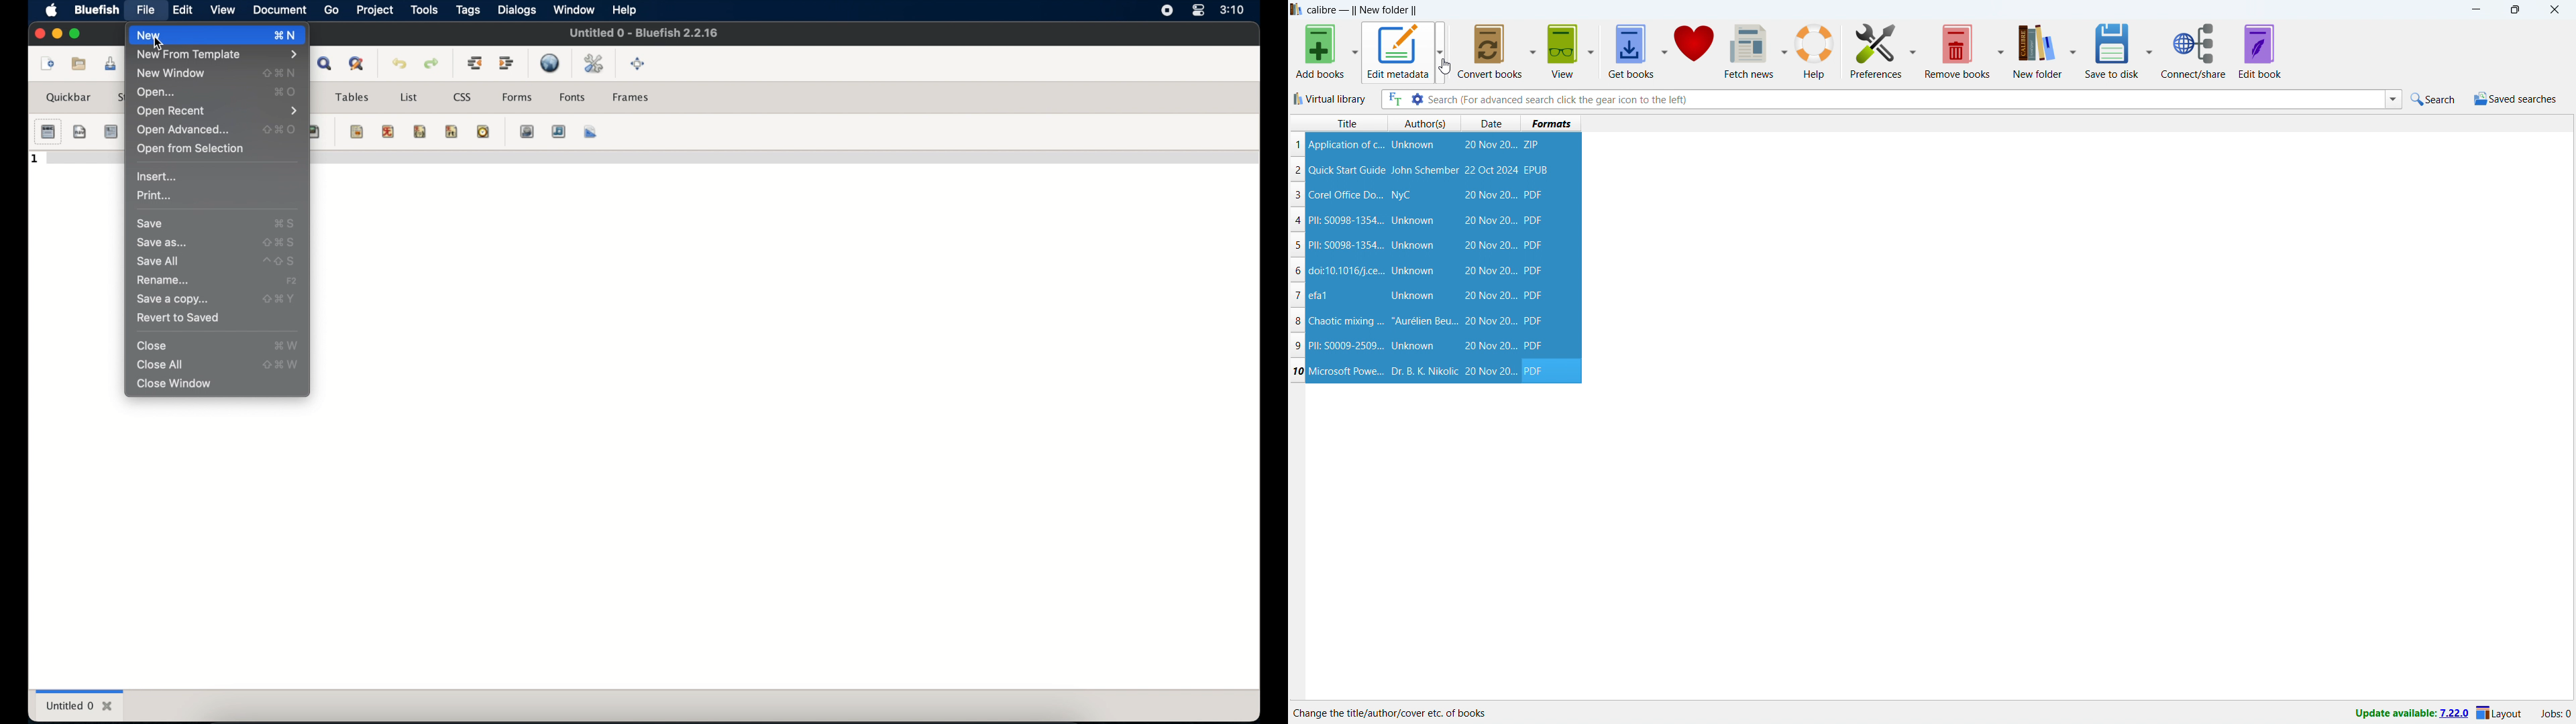 The height and width of the screenshot is (728, 2576). What do you see at coordinates (2151, 50) in the screenshot?
I see `save to disk options` at bounding box center [2151, 50].